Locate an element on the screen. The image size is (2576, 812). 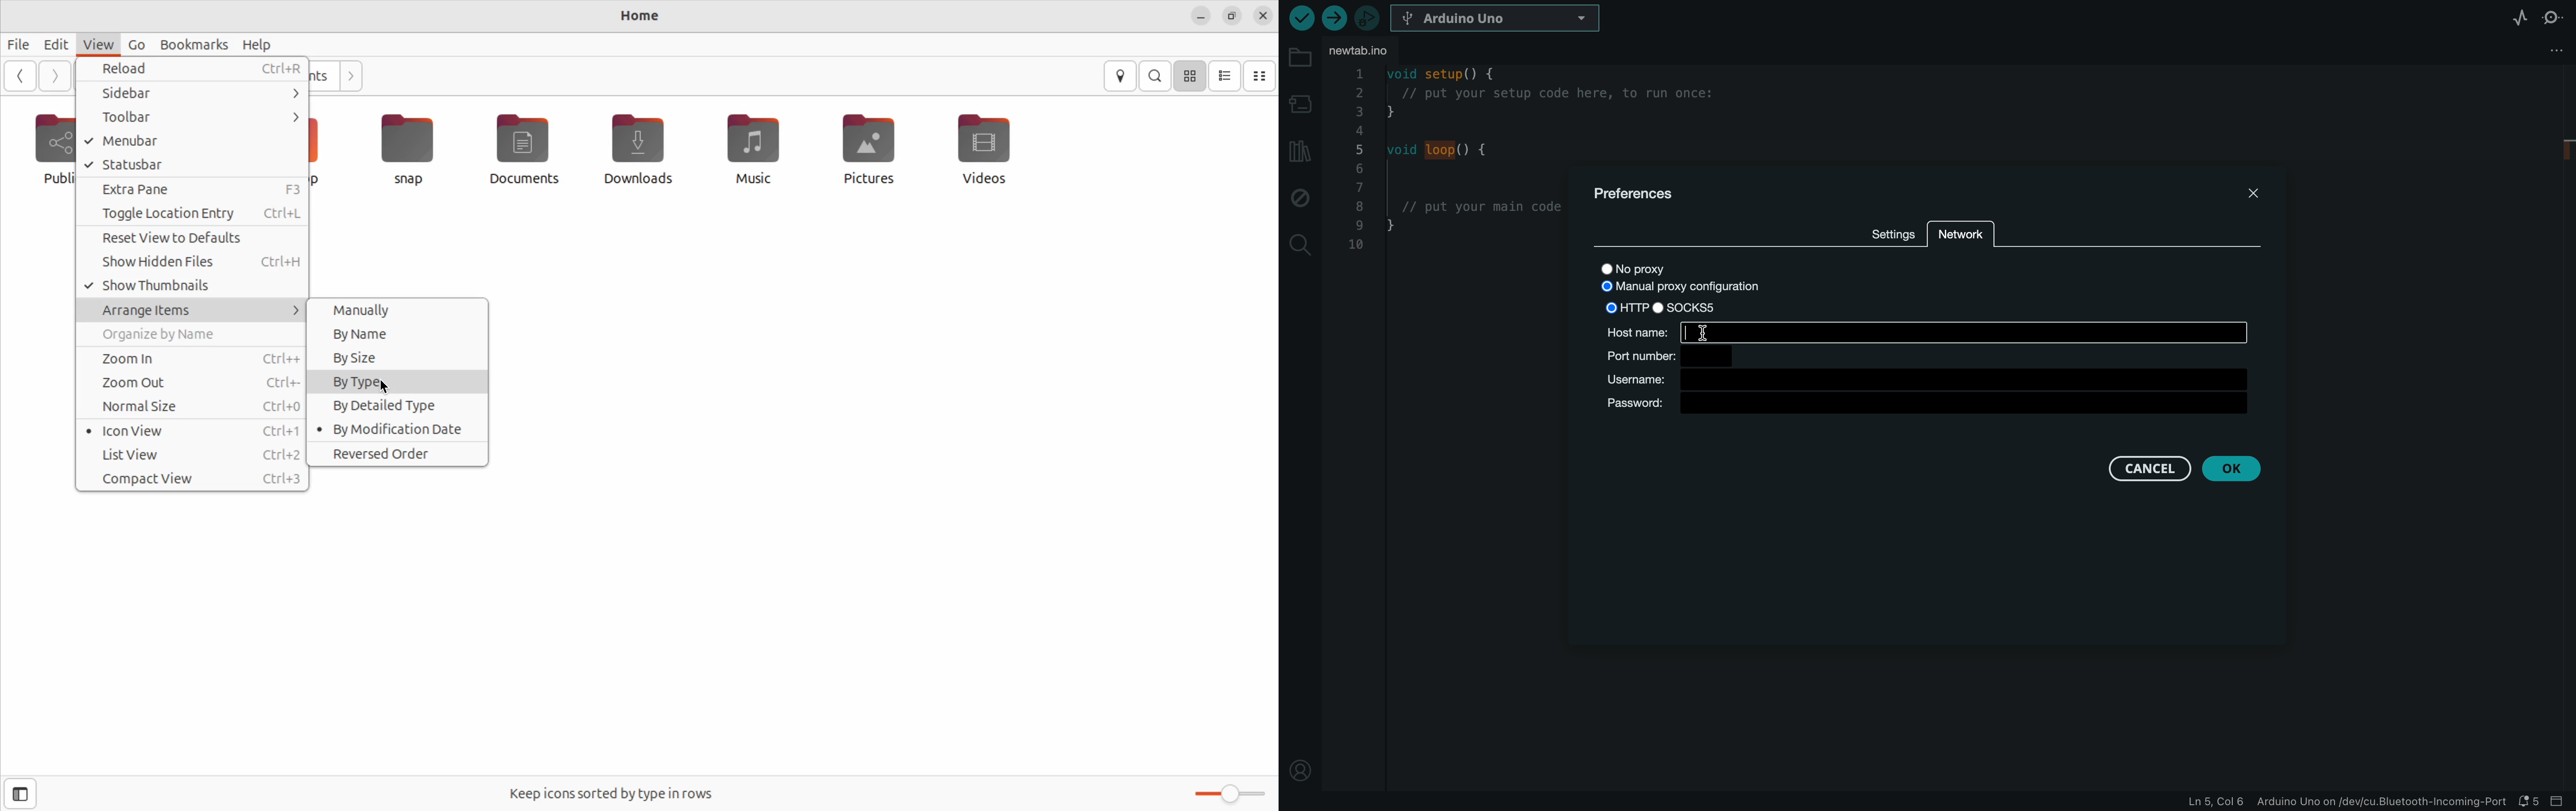
by modification date is located at coordinates (397, 430).